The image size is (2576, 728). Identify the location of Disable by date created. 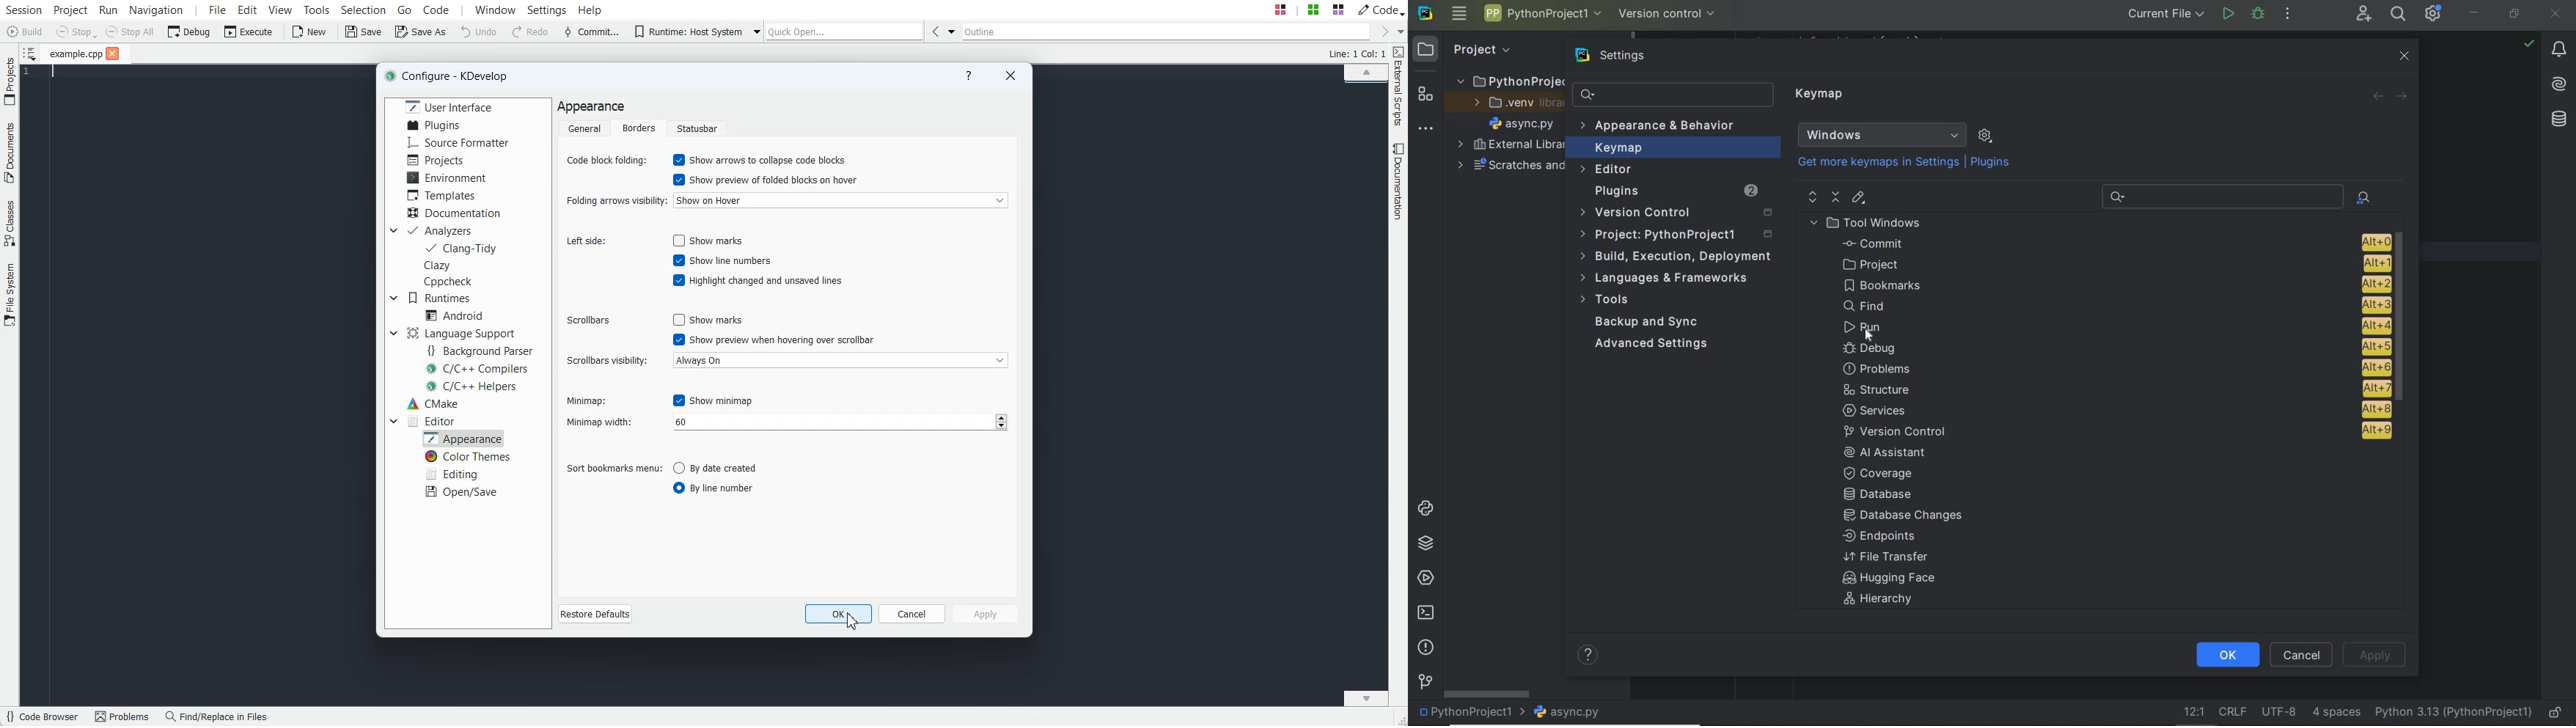
(724, 467).